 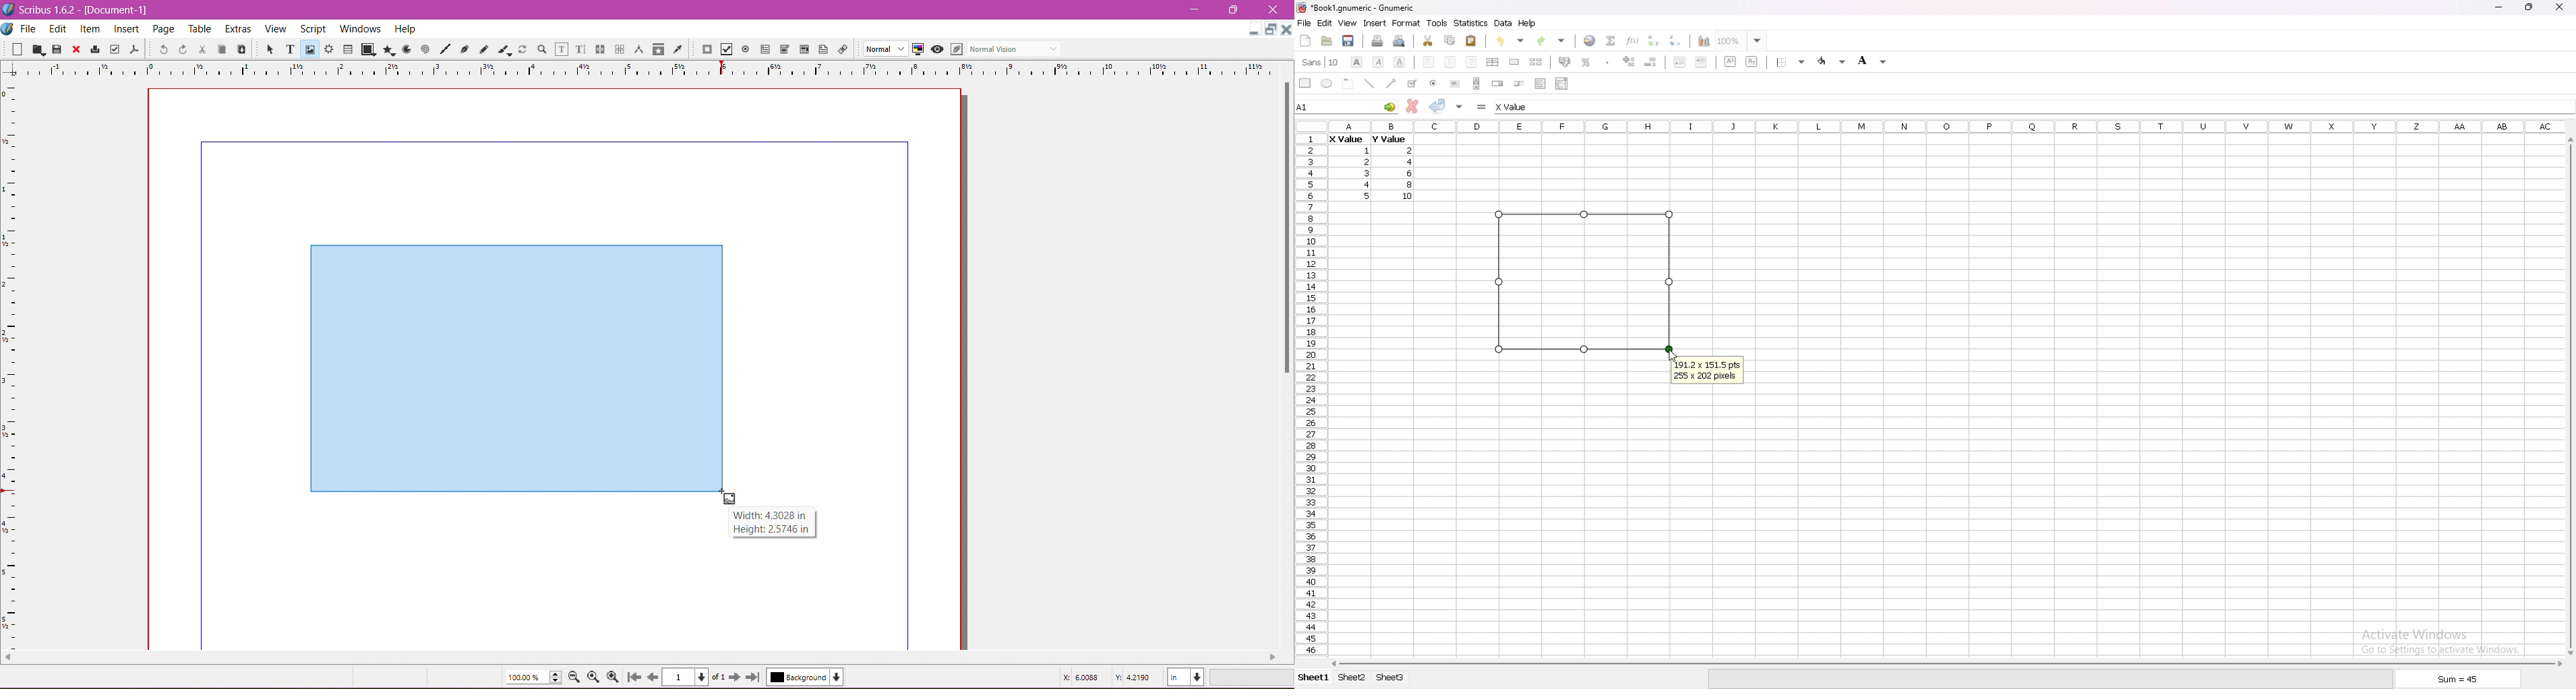 I want to click on Calligraphic Line, so click(x=504, y=49).